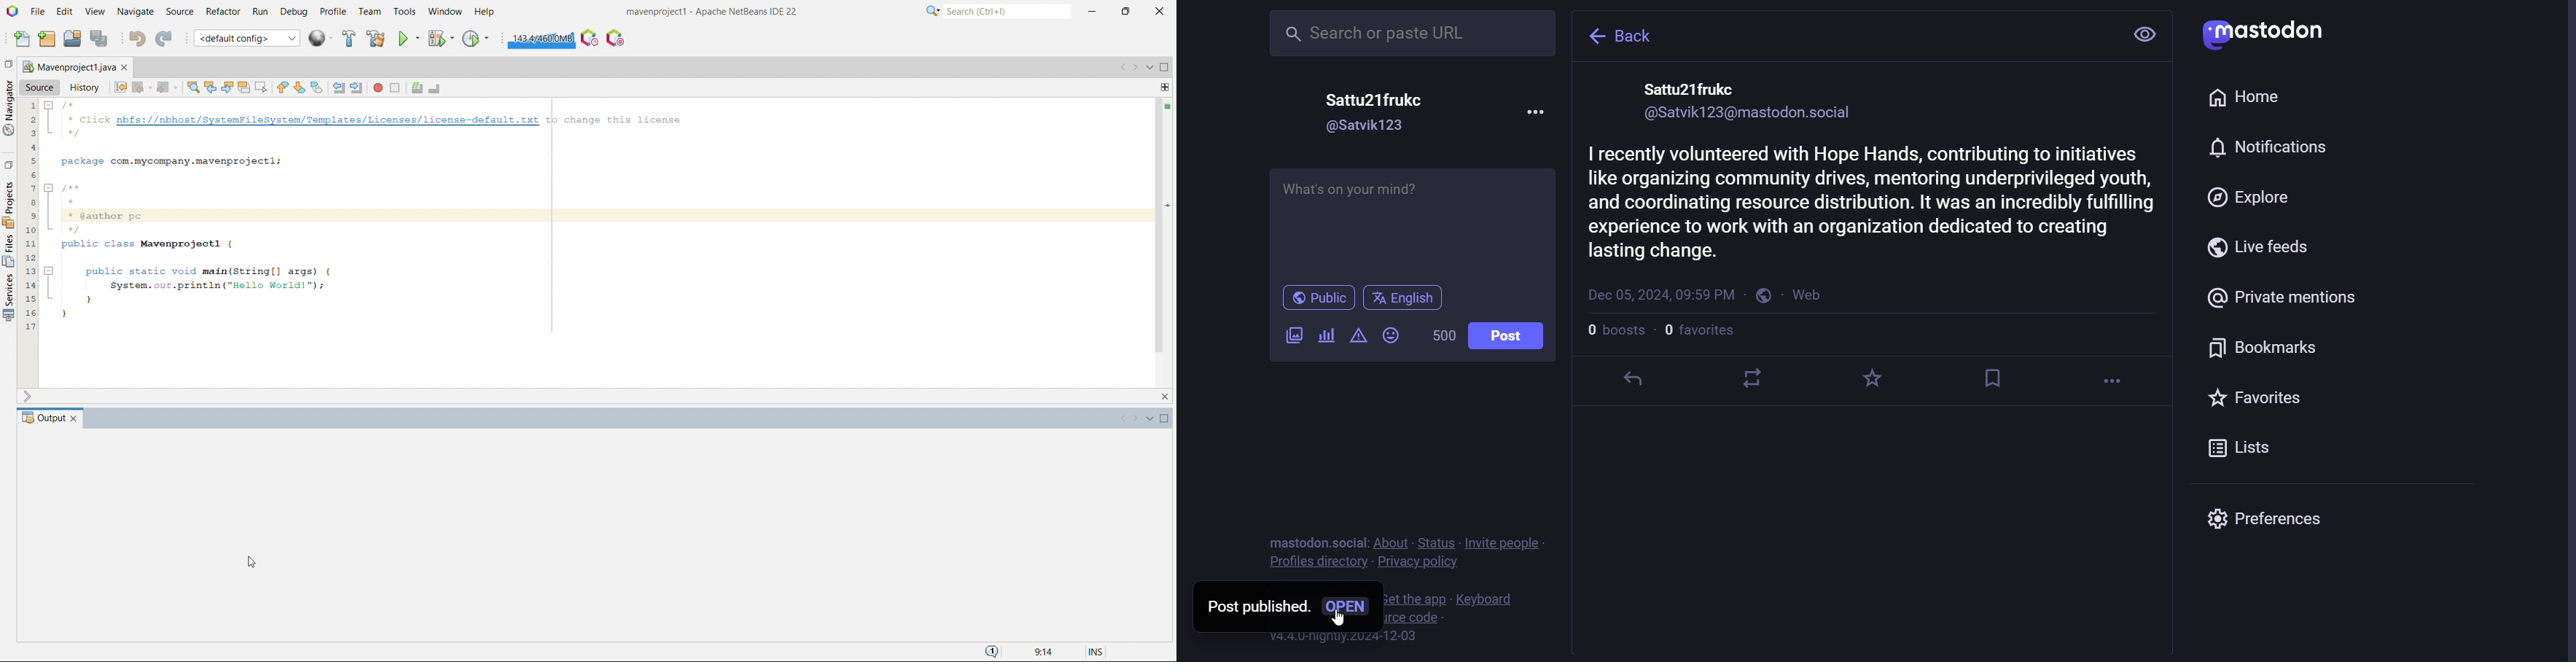 The width and height of the screenshot is (2576, 672). What do you see at coordinates (1507, 538) in the screenshot?
I see `invite people` at bounding box center [1507, 538].